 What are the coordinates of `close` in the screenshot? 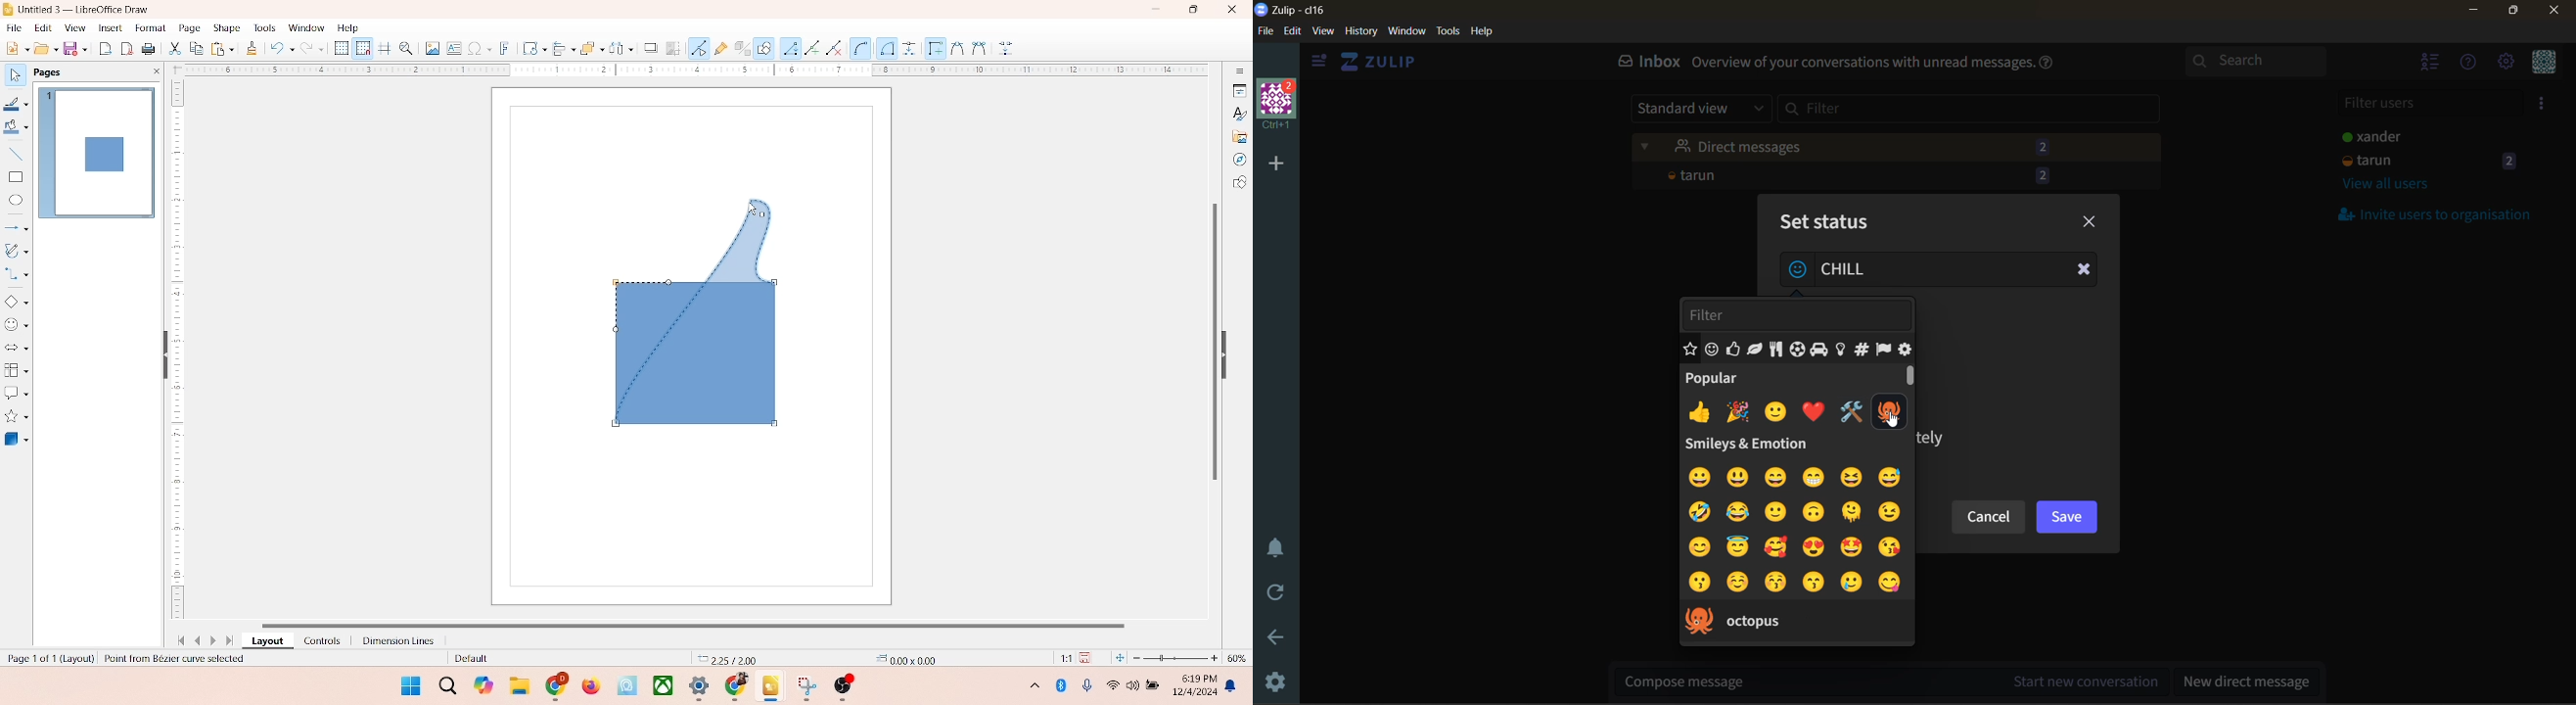 It's located at (2557, 12).